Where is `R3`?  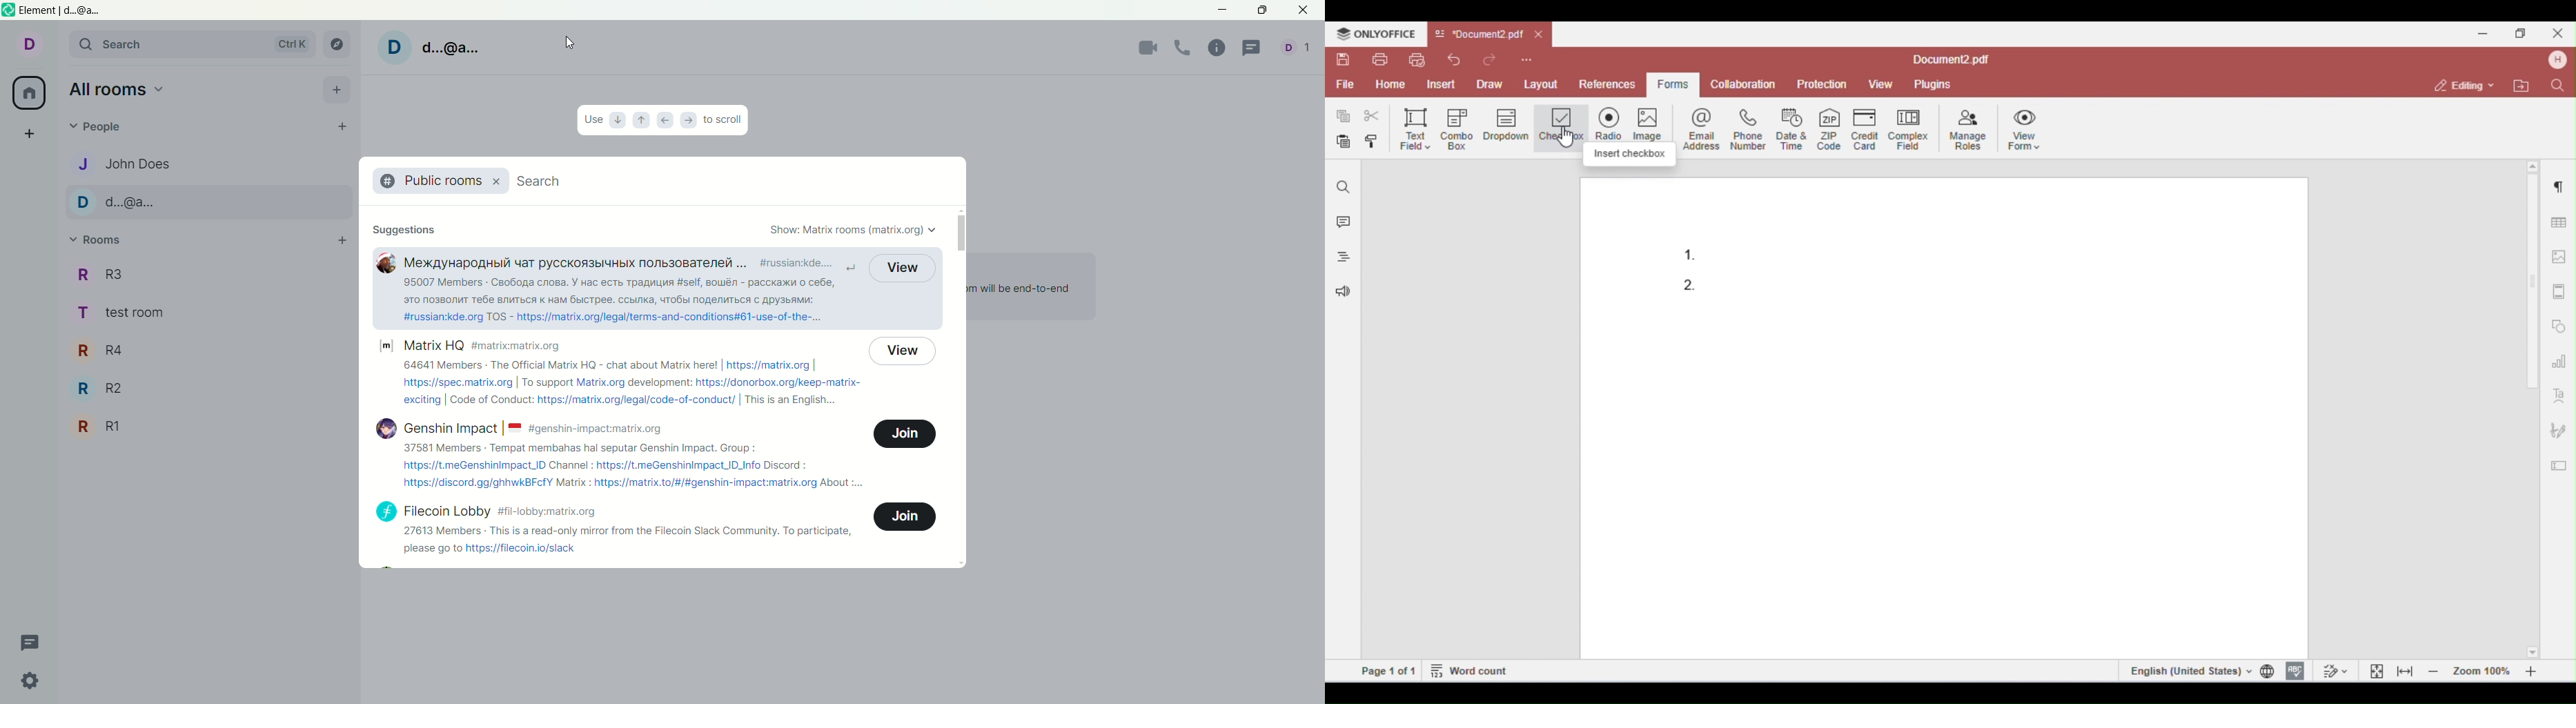
R3 is located at coordinates (212, 276).